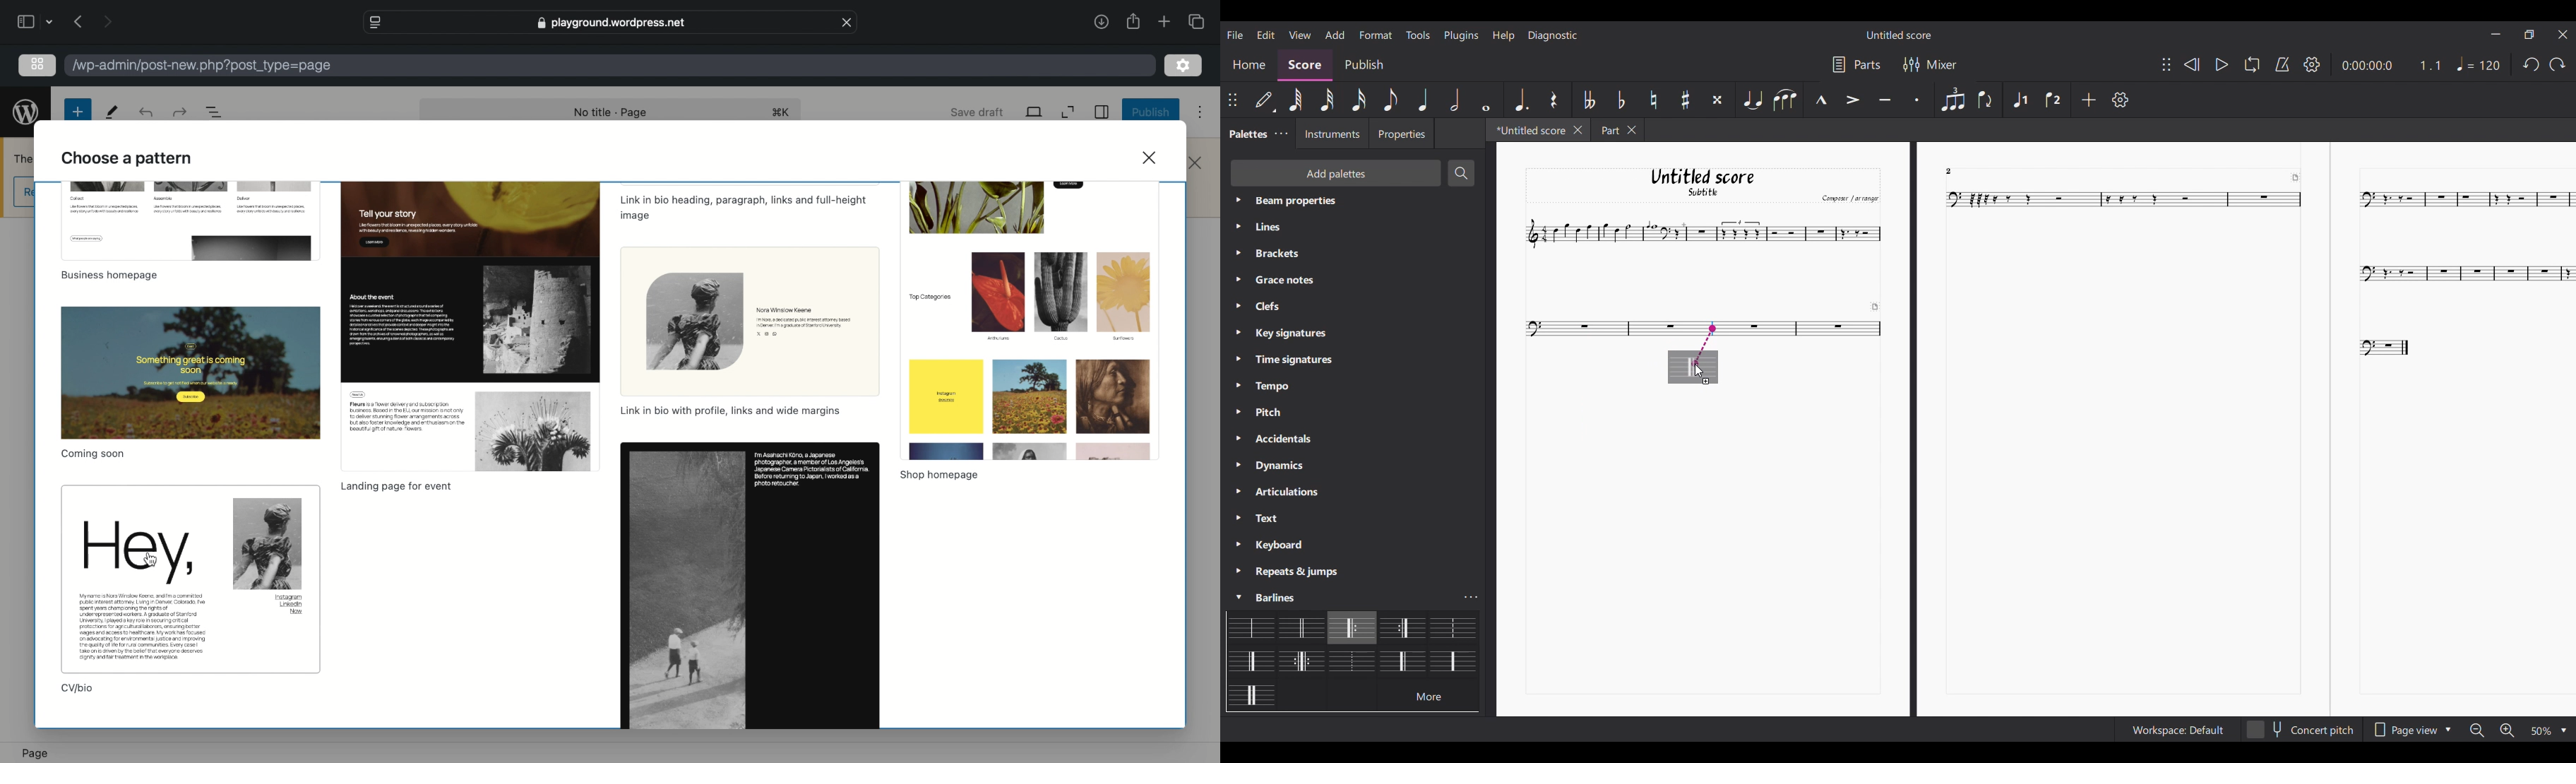  I want to click on Half note, so click(1455, 100).